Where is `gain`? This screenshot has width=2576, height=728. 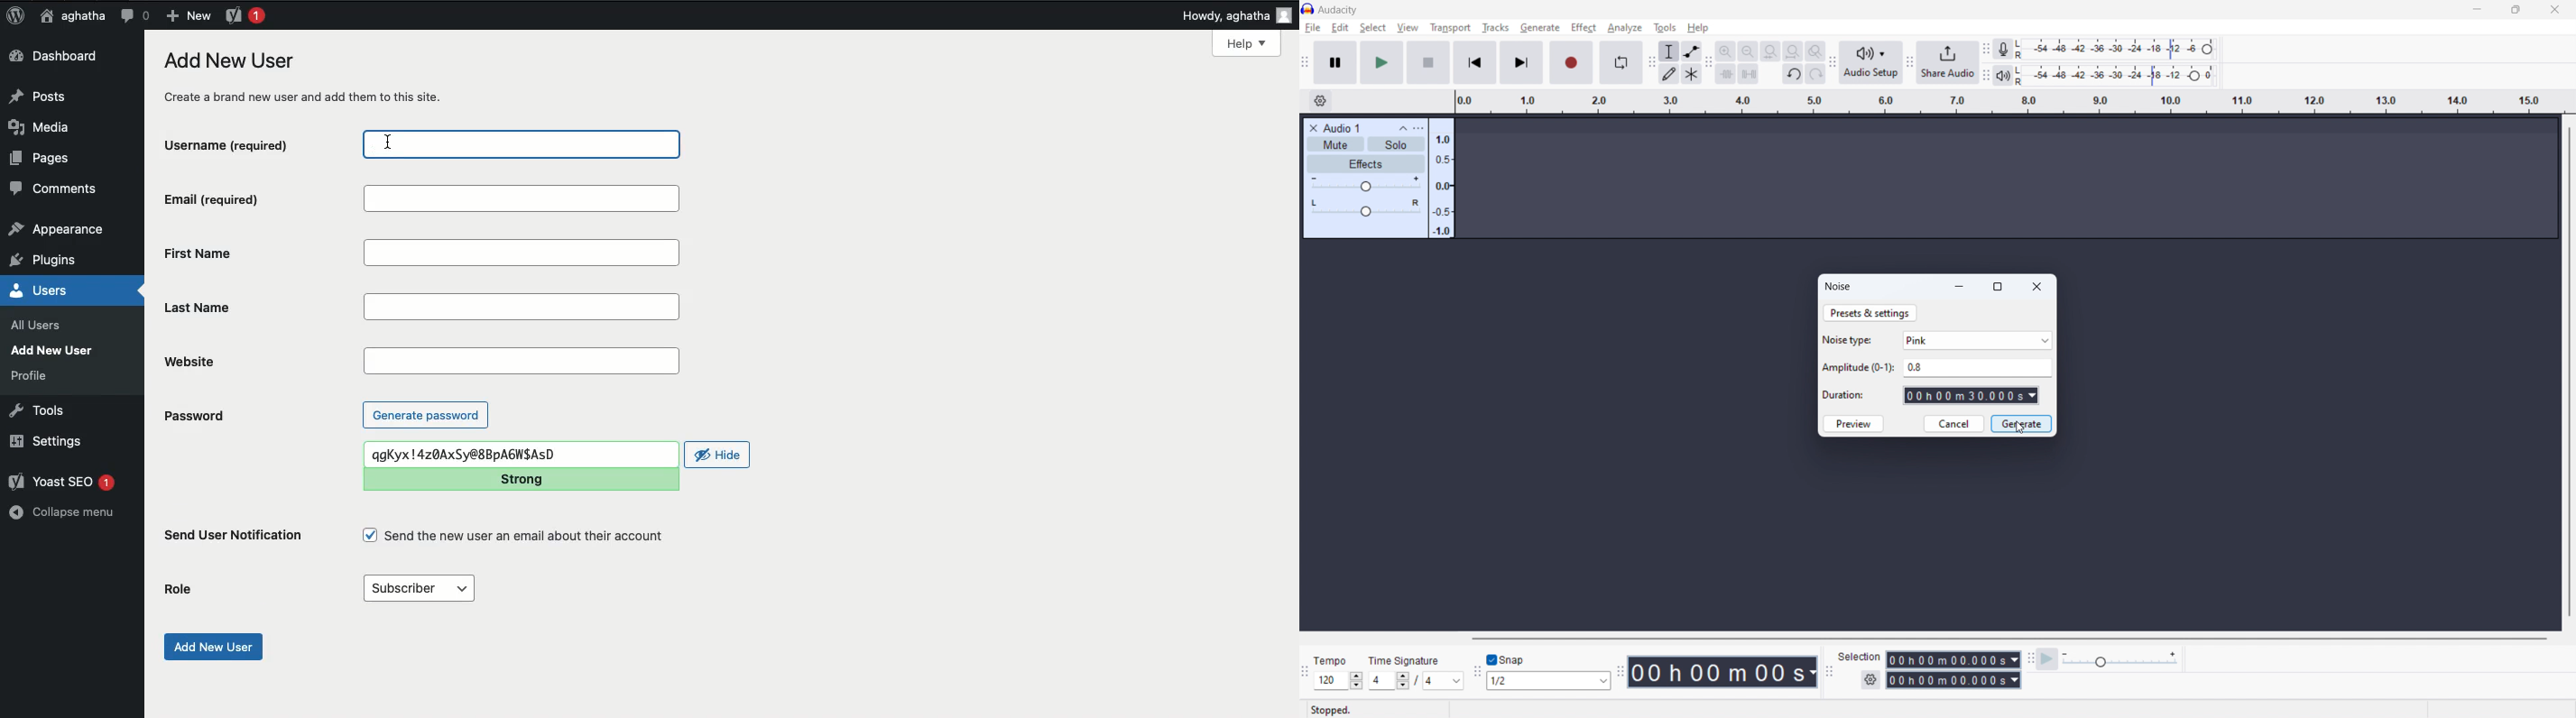 gain is located at coordinates (1365, 184).